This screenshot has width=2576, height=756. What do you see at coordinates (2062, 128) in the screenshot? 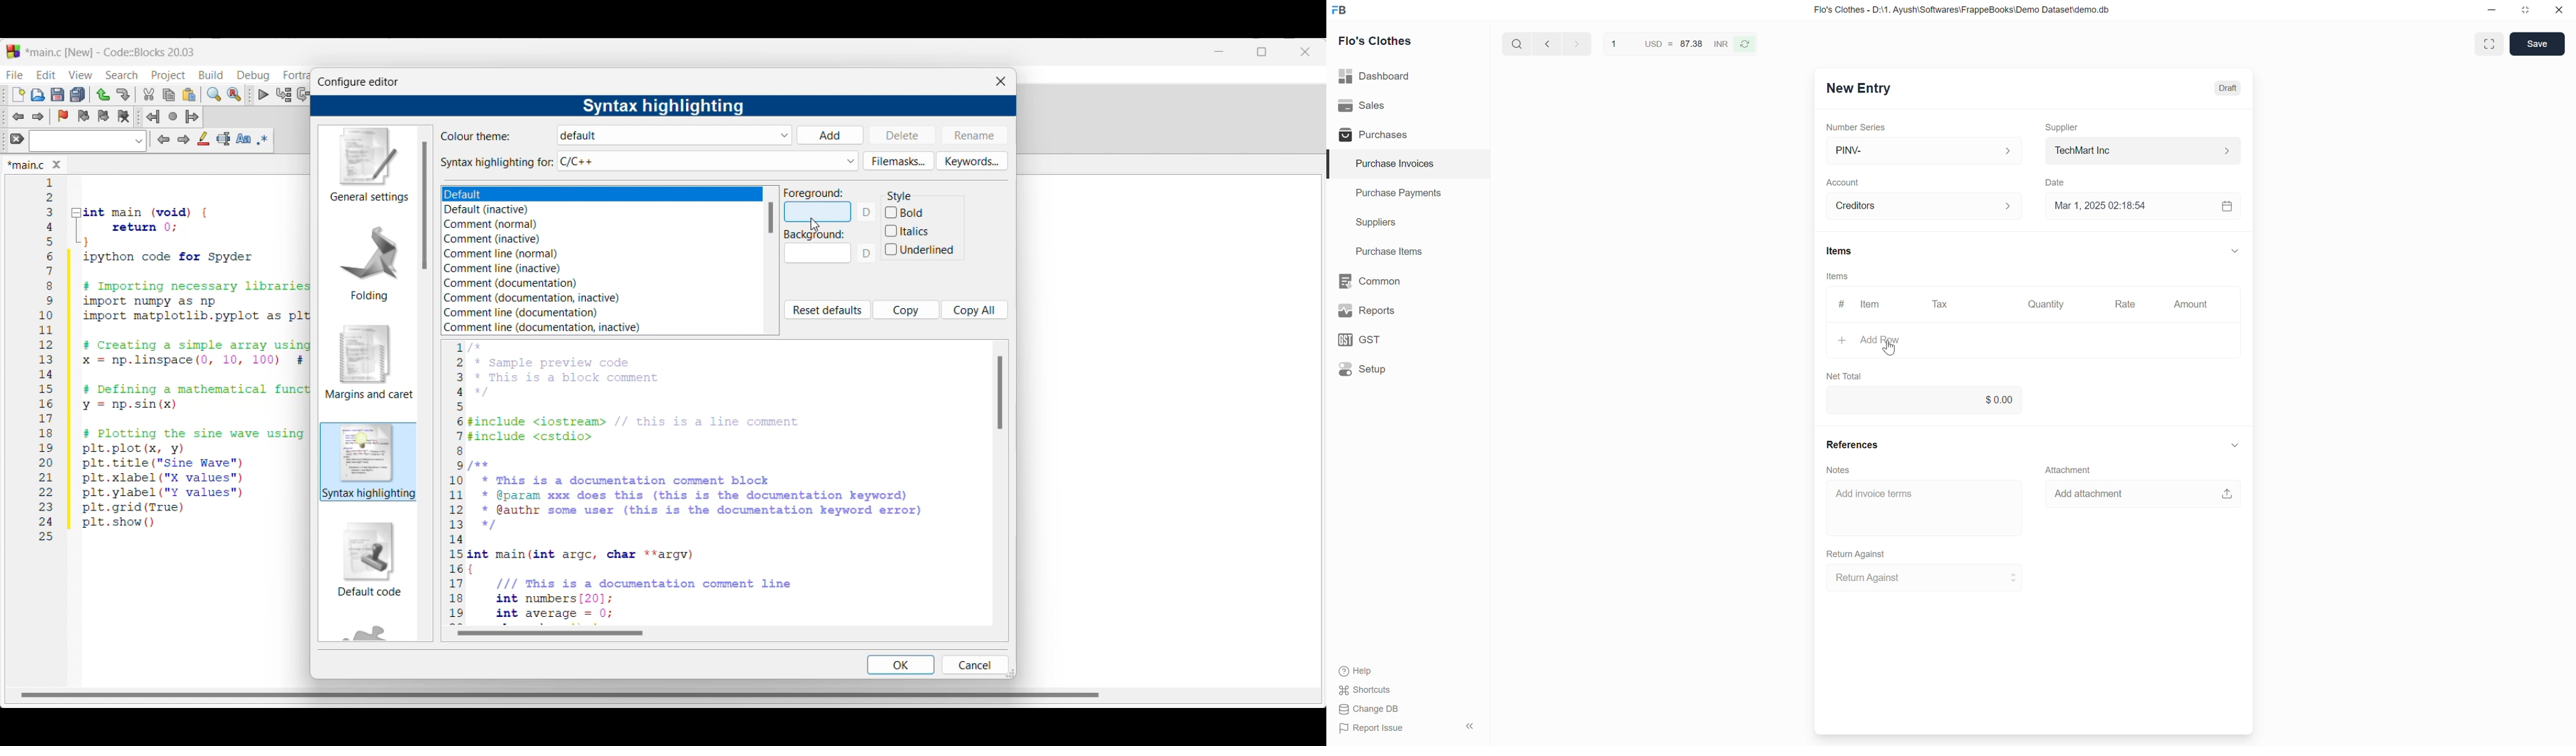
I see `Supplier` at bounding box center [2062, 128].